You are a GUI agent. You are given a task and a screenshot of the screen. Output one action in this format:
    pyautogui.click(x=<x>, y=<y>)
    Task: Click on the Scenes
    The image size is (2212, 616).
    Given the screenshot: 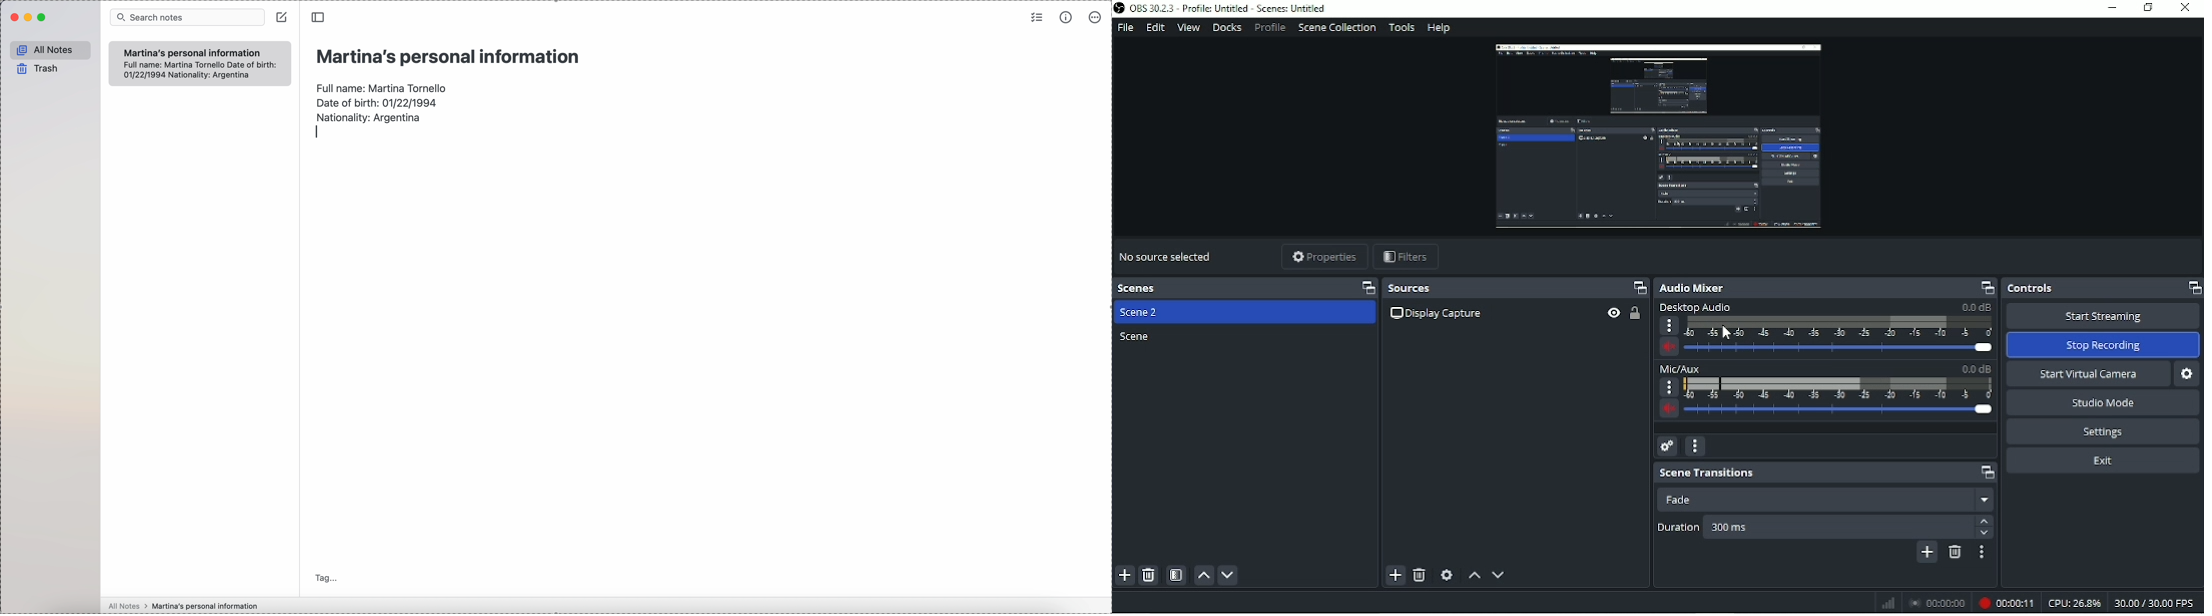 What is the action you would take?
    pyautogui.click(x=1245, y=288)
    